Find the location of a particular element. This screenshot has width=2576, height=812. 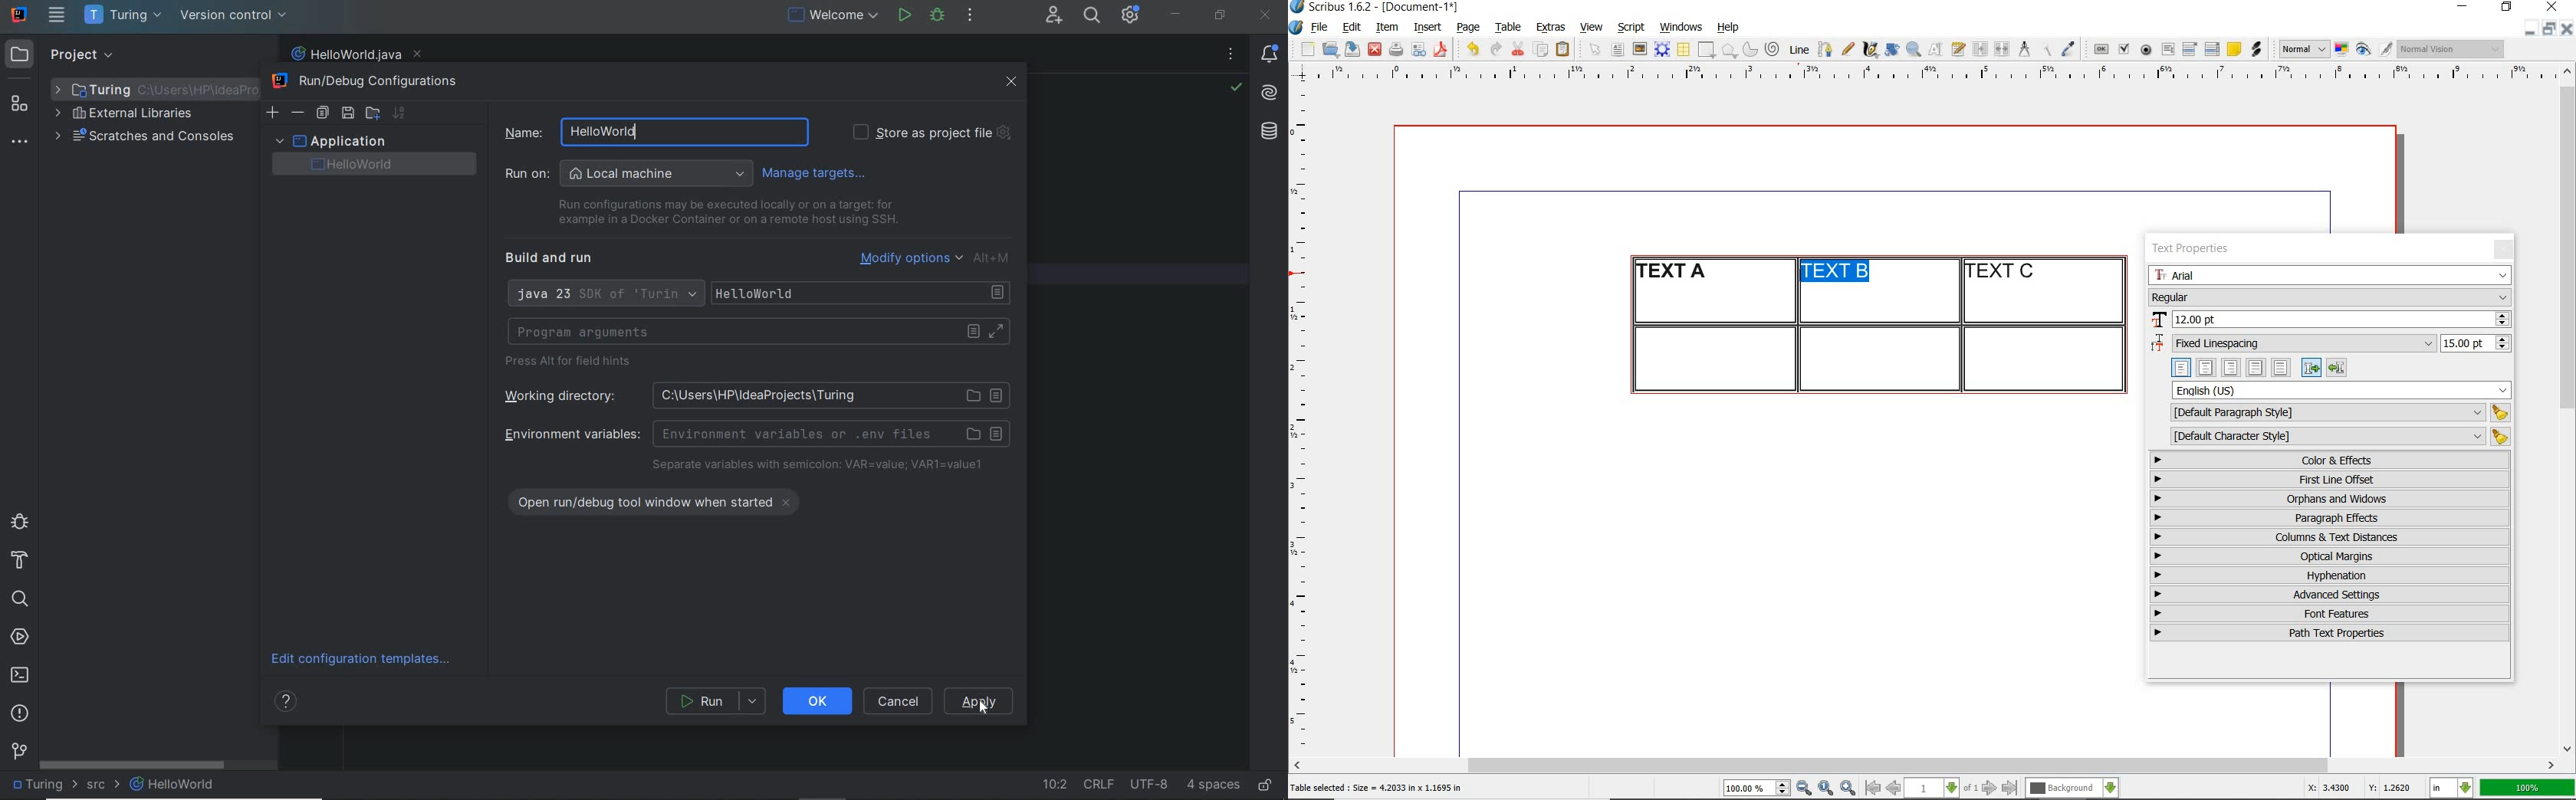

save as pdf is located at coordinates (1443, 49).